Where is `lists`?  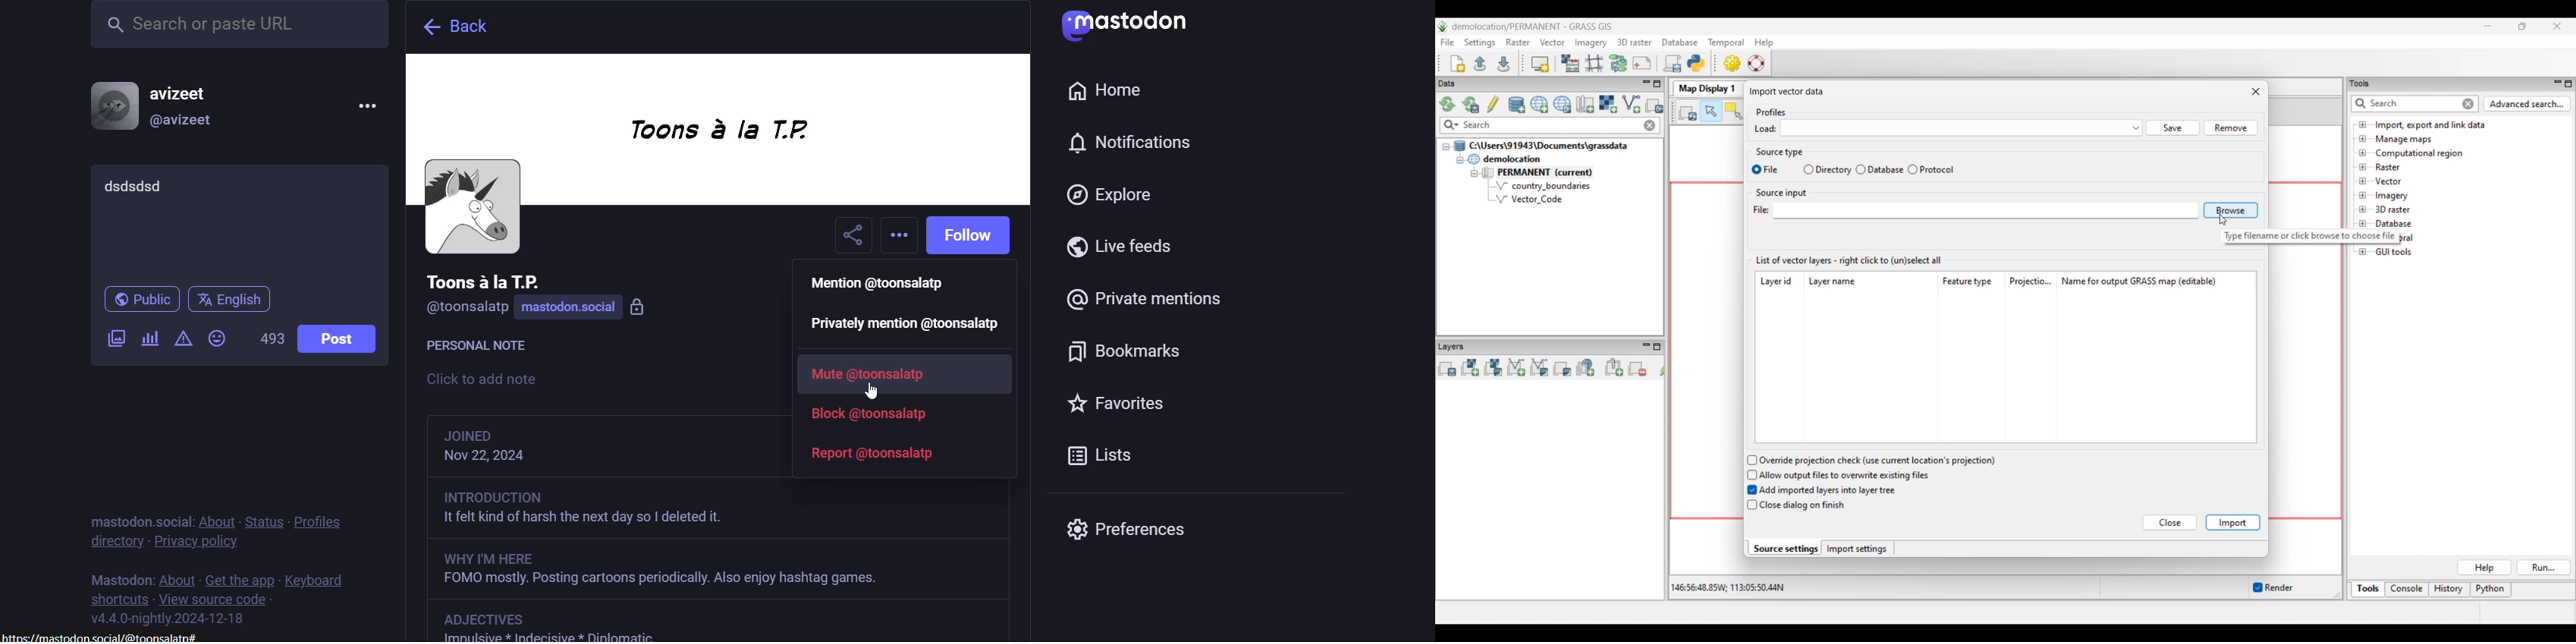
lists is located at coordinates (1109, 454).